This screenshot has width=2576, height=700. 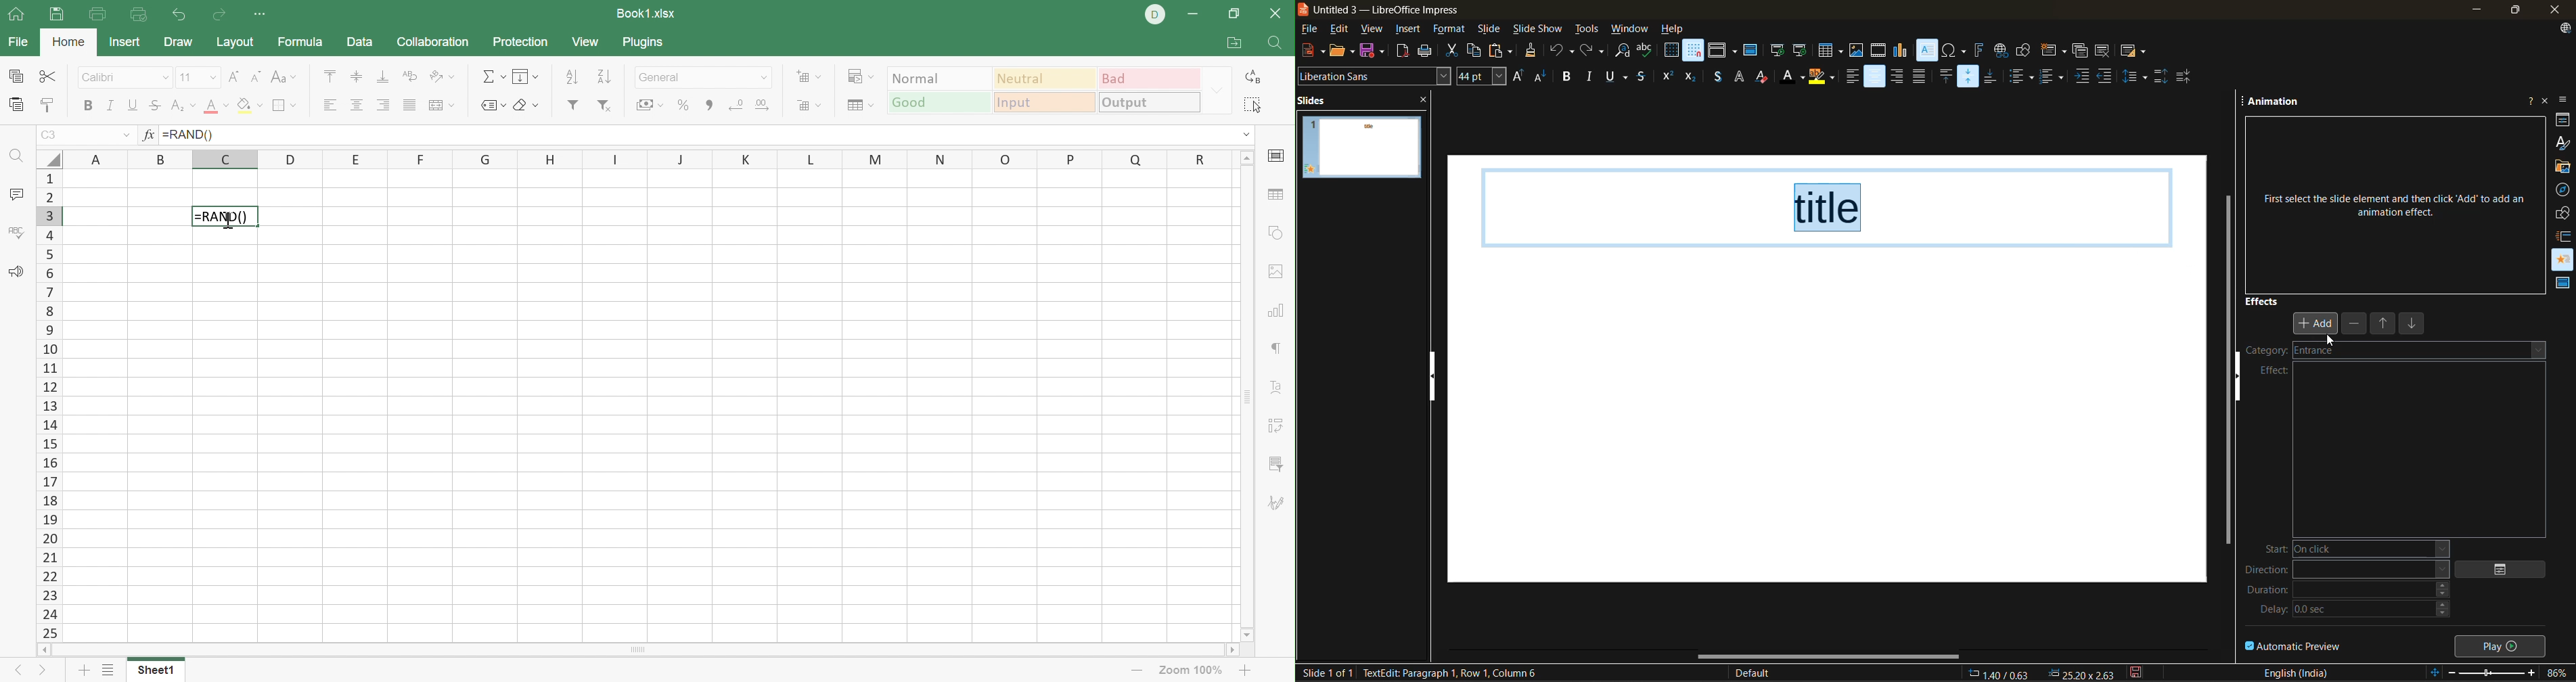 What do you see at coordinates (1623, 51) in the screenshot?
I see `find and replace` at bounding box center [1623, 51].